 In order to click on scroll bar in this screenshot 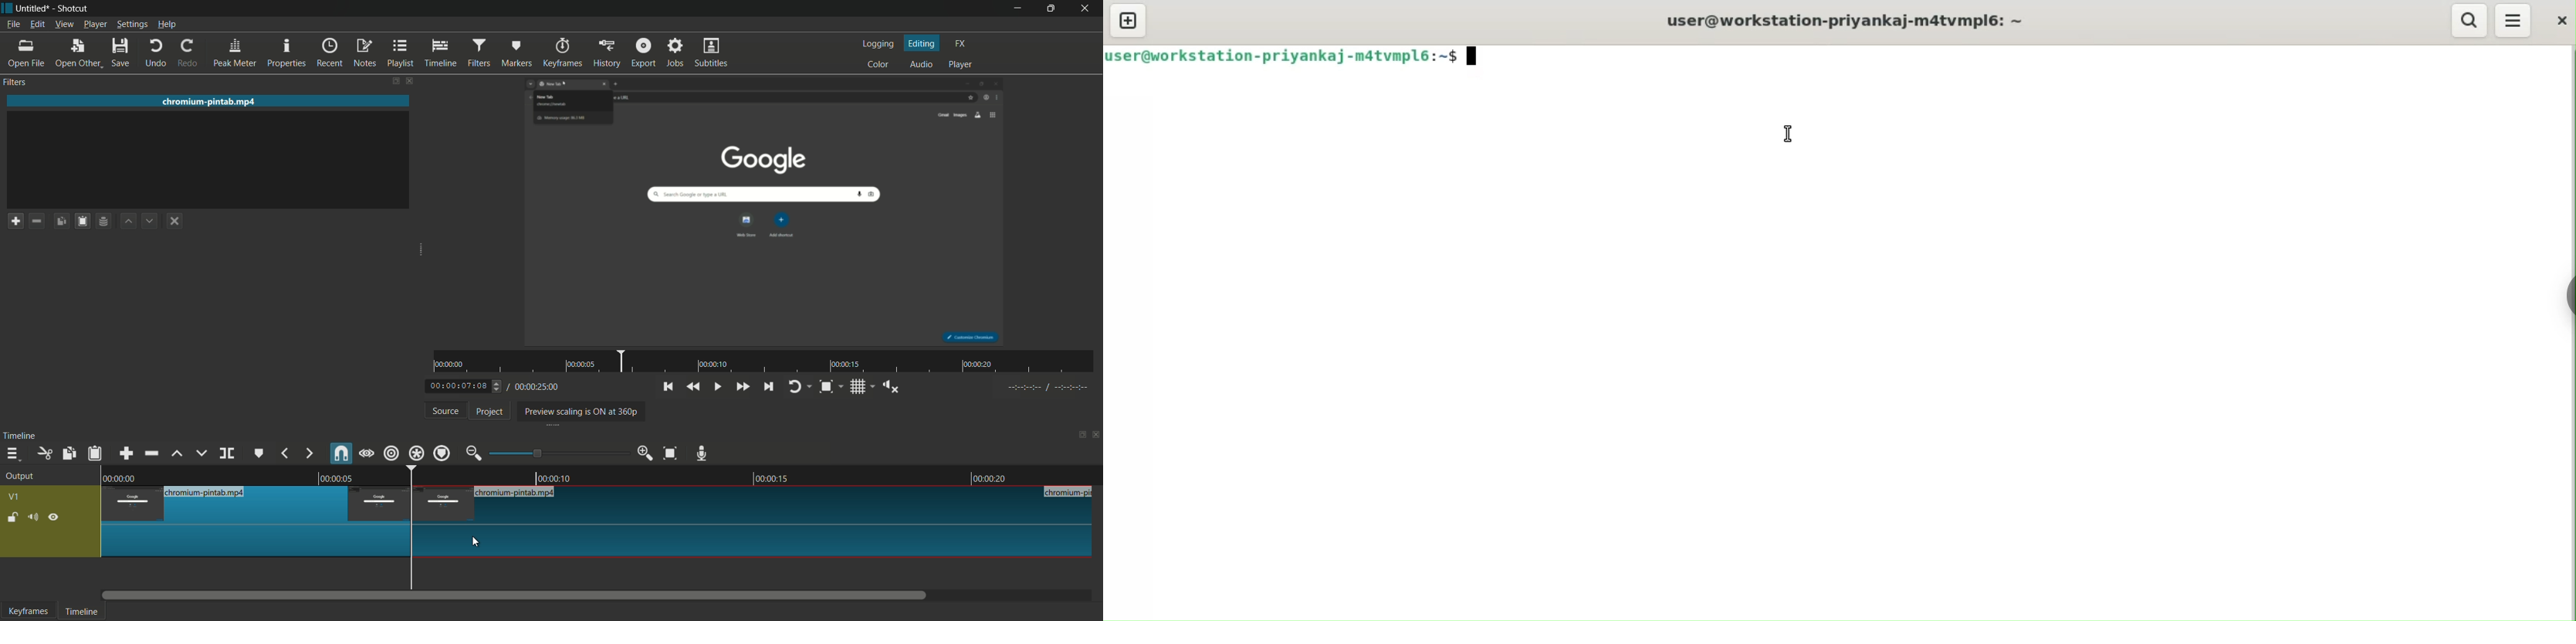, I will do `click(515, 595)`.